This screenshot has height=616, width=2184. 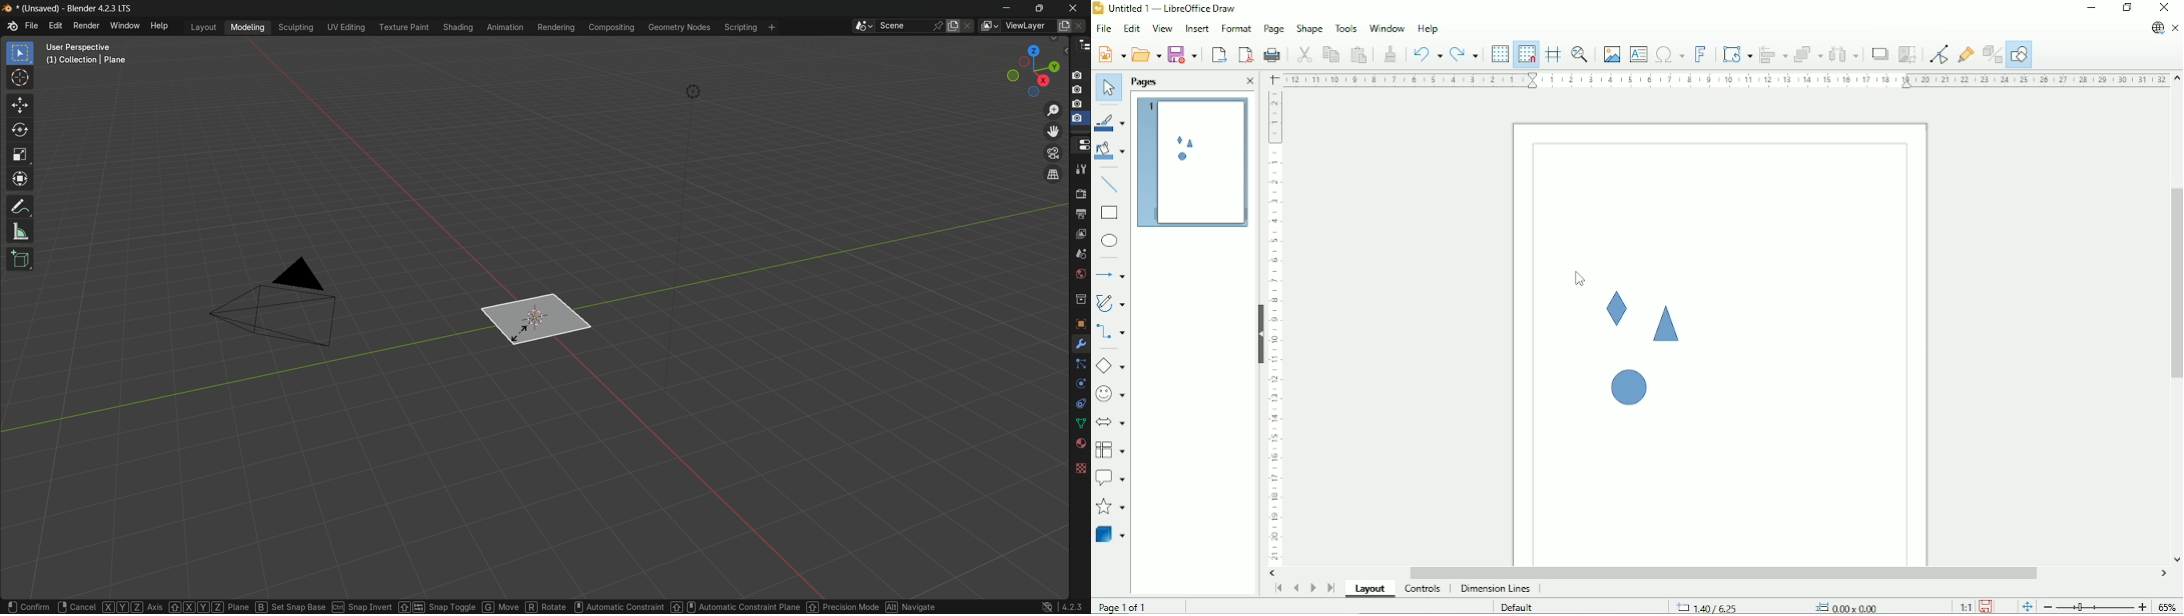 What do you see at coordinates (1273, 53) in the screenshot?
I see `Print` at bounding box center [1273, 53].